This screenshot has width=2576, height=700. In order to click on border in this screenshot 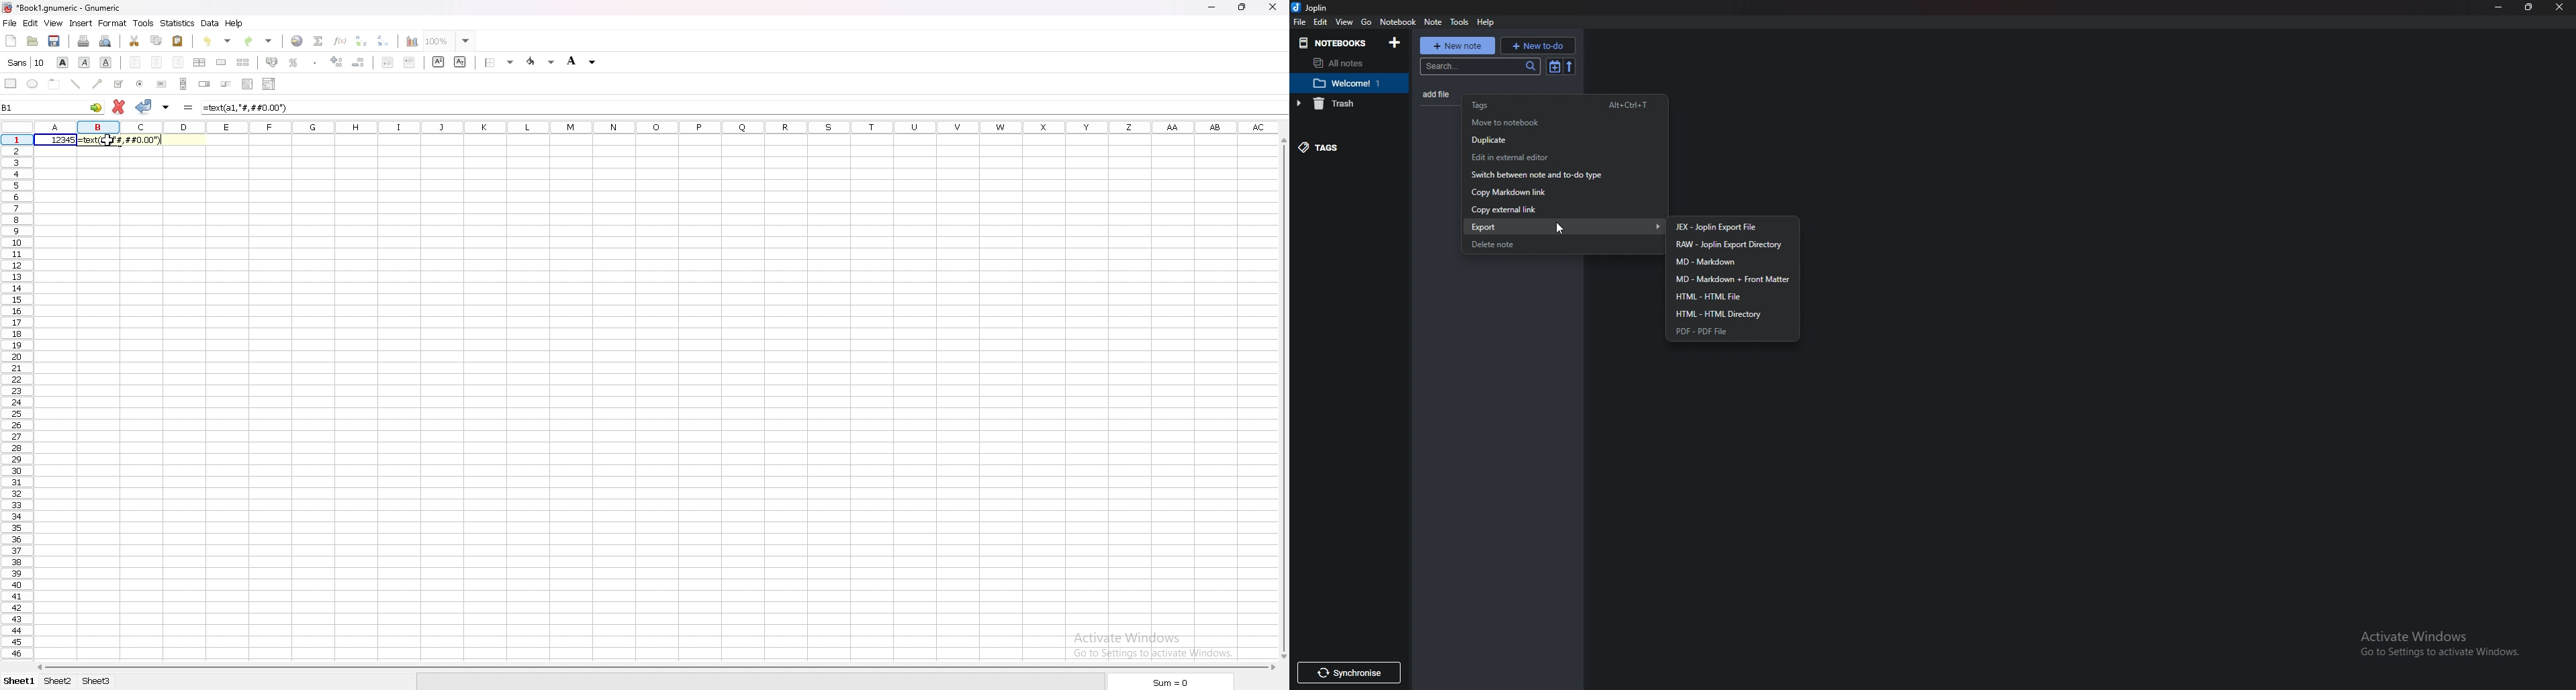, I will do `click(500, 62)`.